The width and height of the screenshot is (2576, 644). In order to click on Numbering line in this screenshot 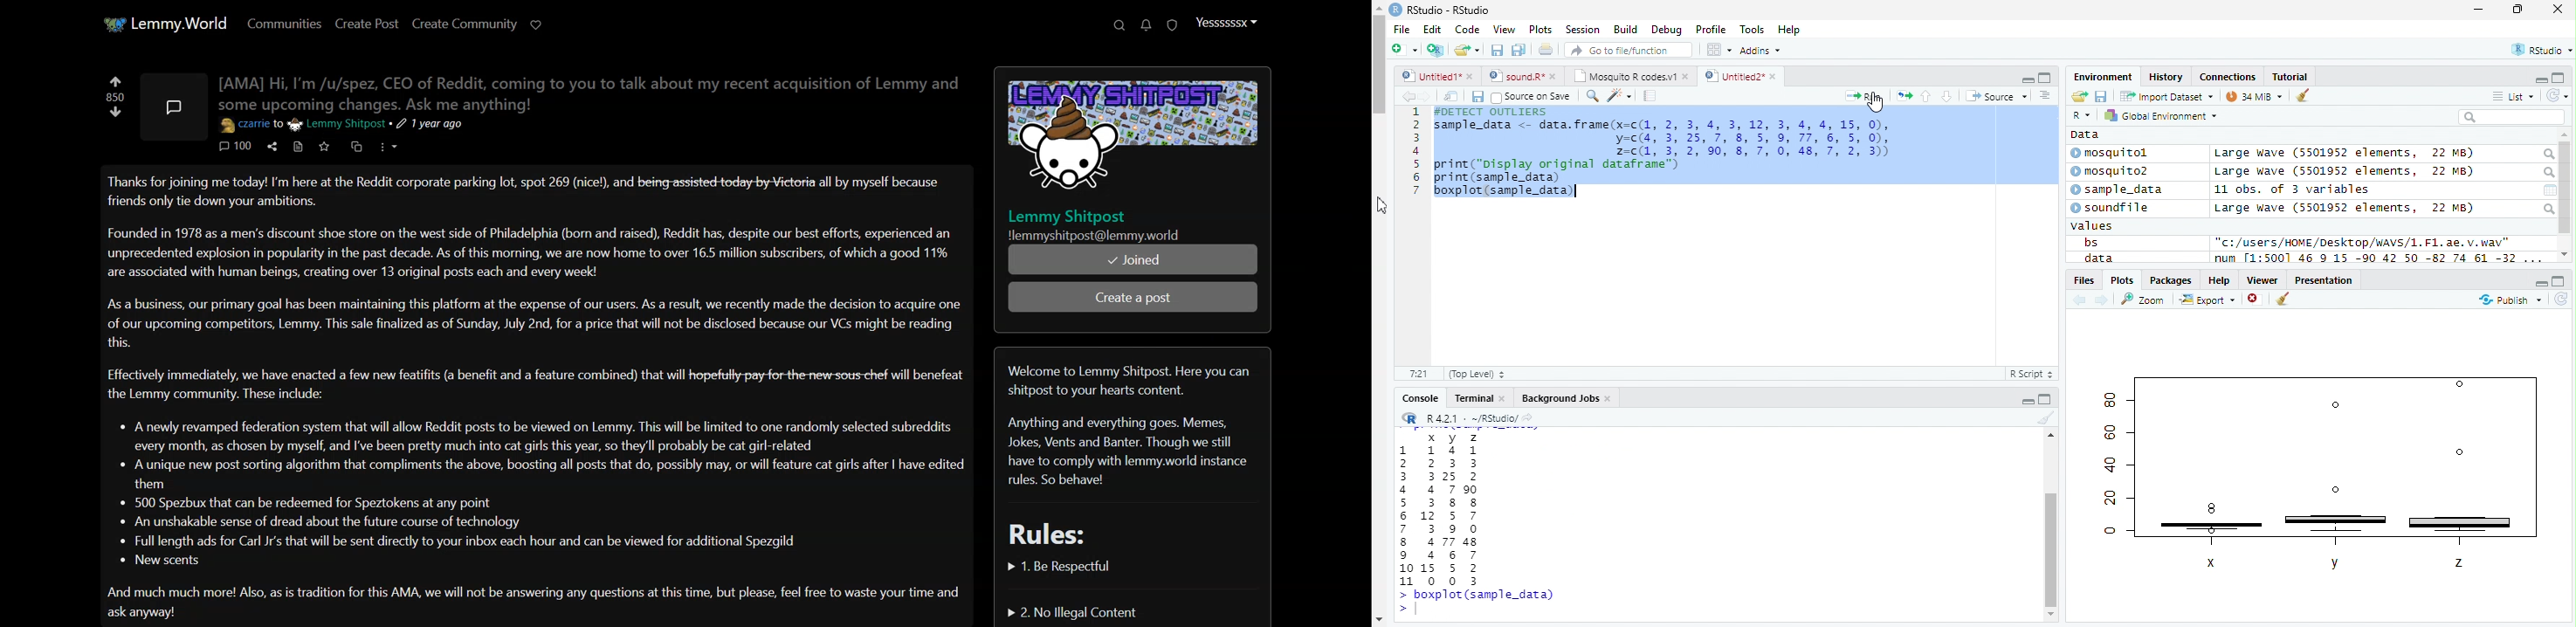, I will do `click(1416, 151)`.